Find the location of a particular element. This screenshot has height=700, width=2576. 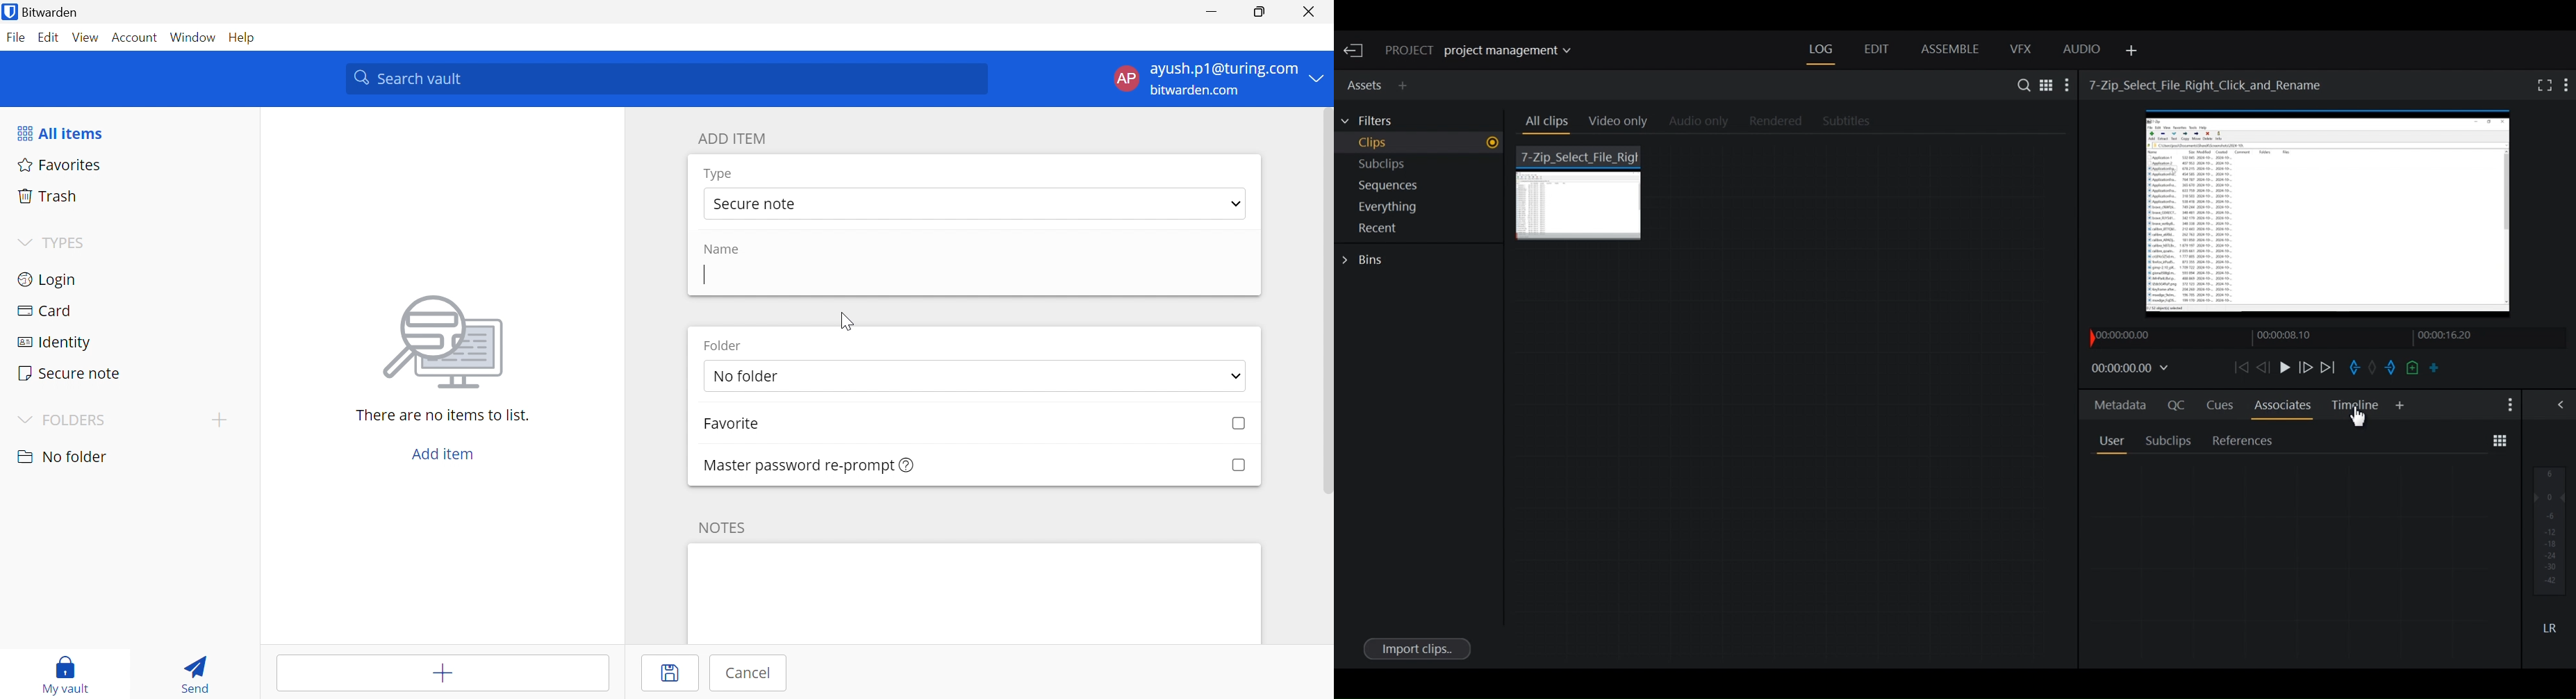

Search in assets and Bins is located at coordinates (2020, 85).